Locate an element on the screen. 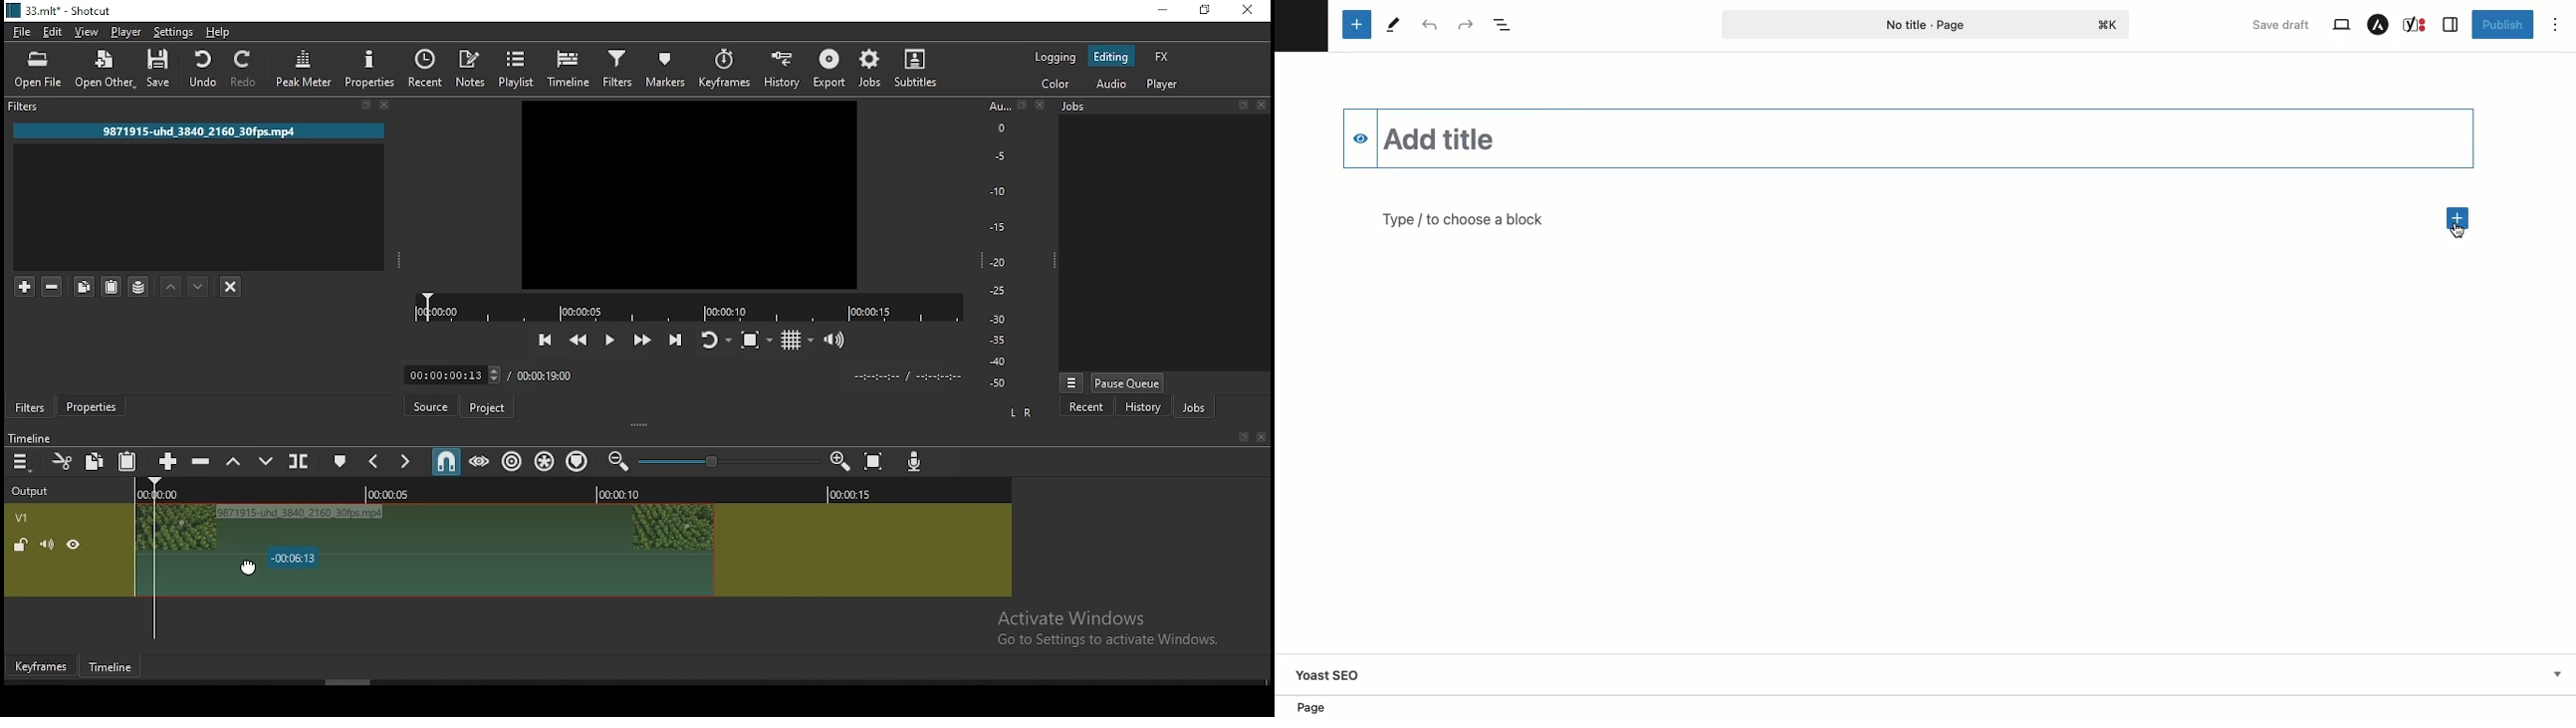 The width and height of the screenshot is (2576, 728). history is located at coordinates (1141, 406).